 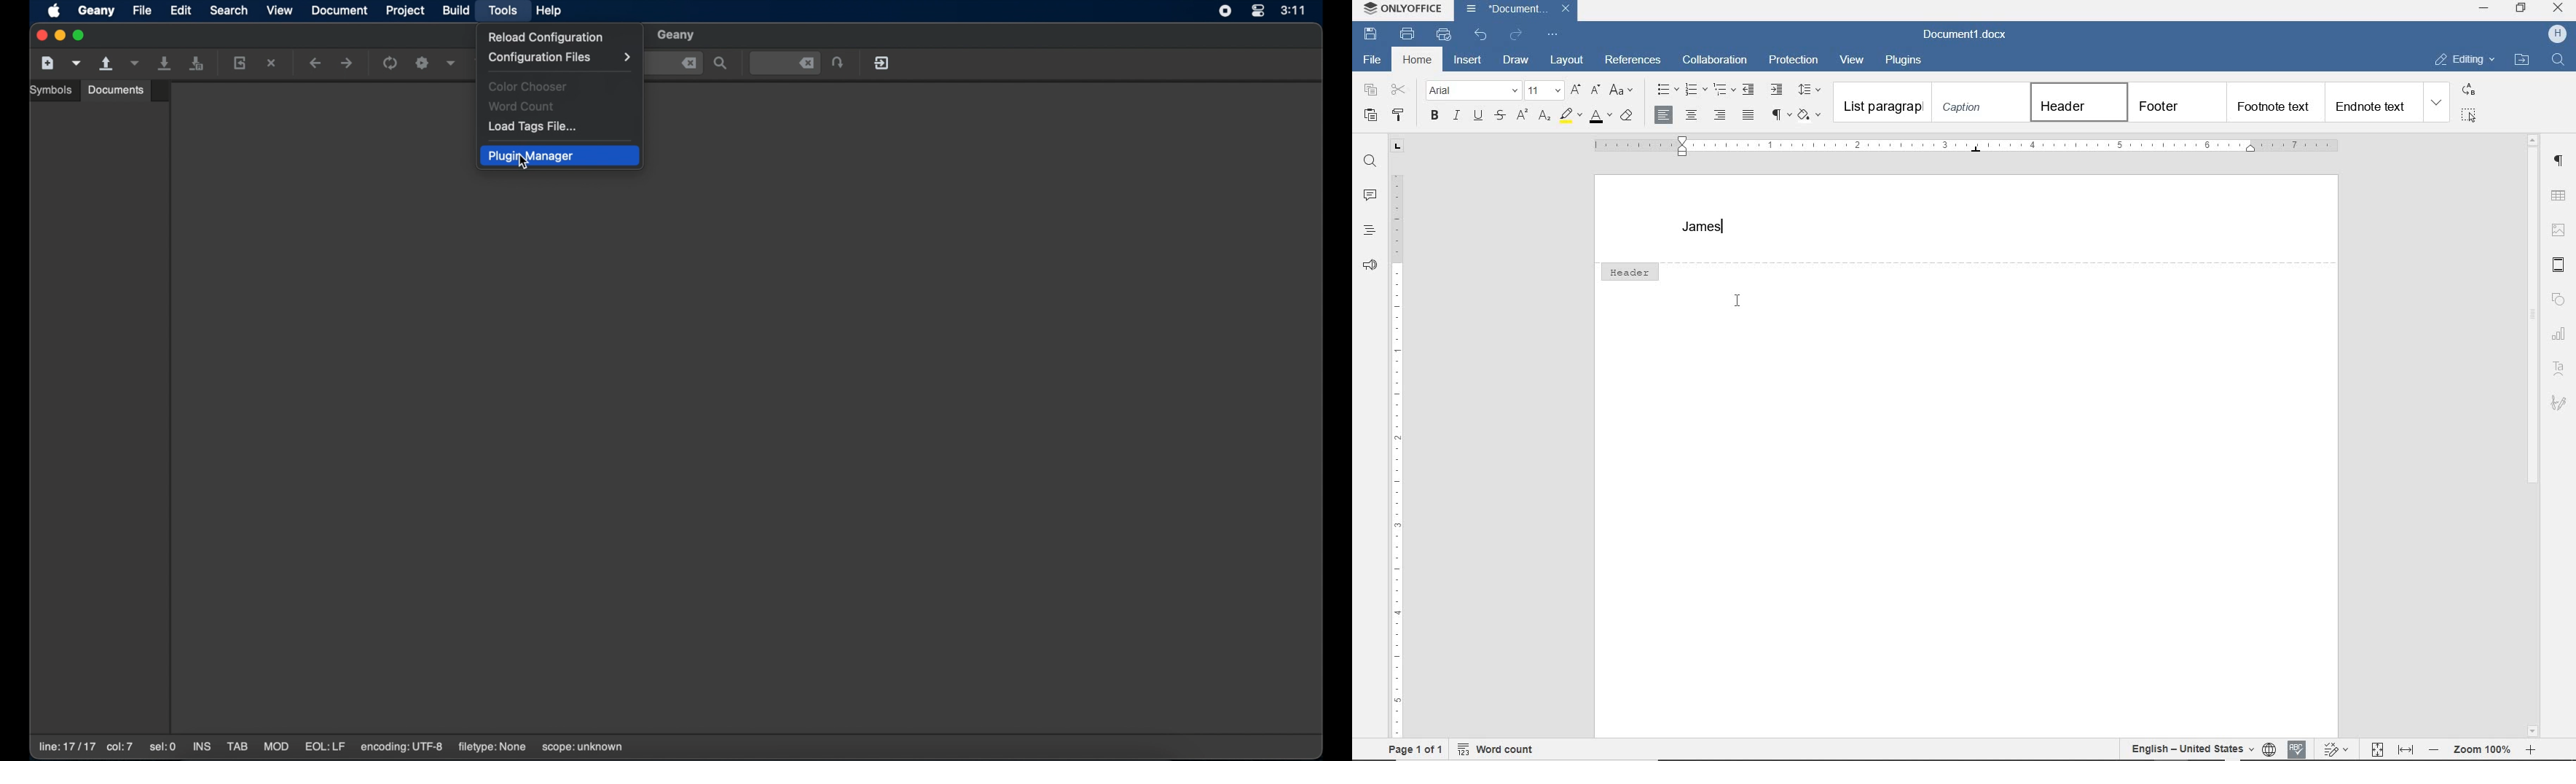 What do you see at coordinates (1577, 90) in the screenshot?
I see `increment font size` at bounding box center [1577, 90].